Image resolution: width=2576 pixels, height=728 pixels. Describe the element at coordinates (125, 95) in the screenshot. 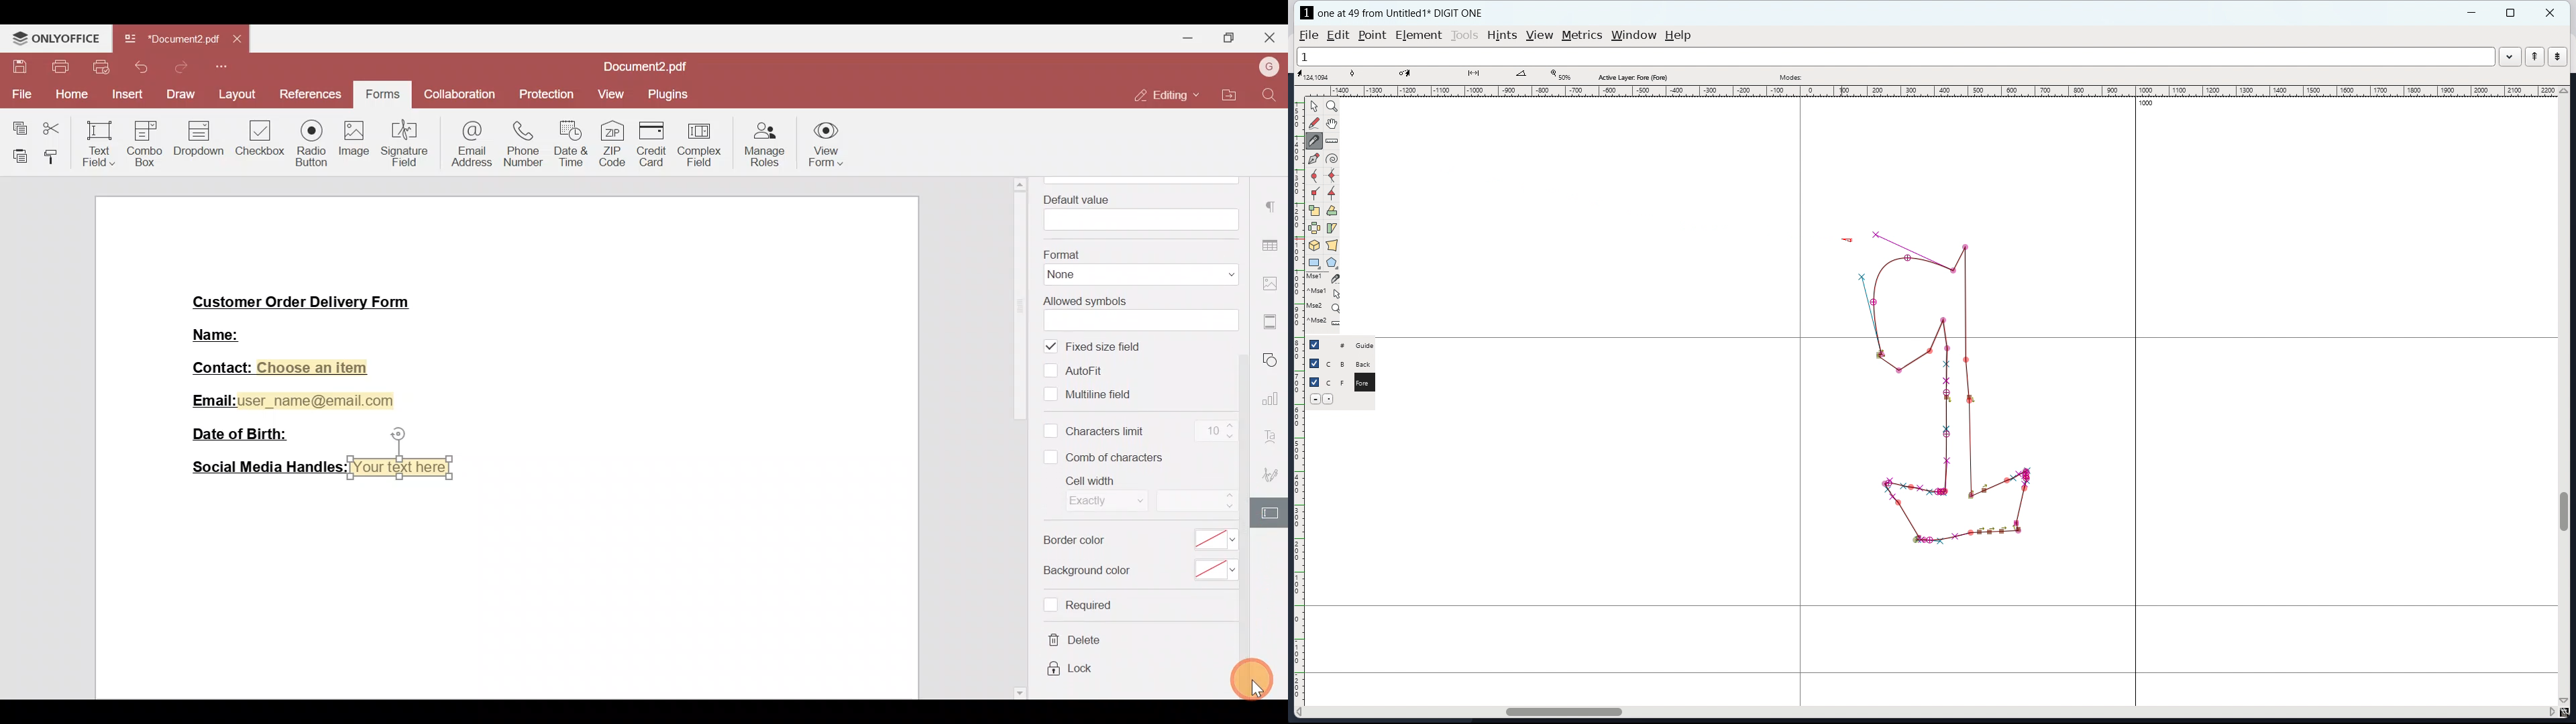

I see `Insert` at that location.